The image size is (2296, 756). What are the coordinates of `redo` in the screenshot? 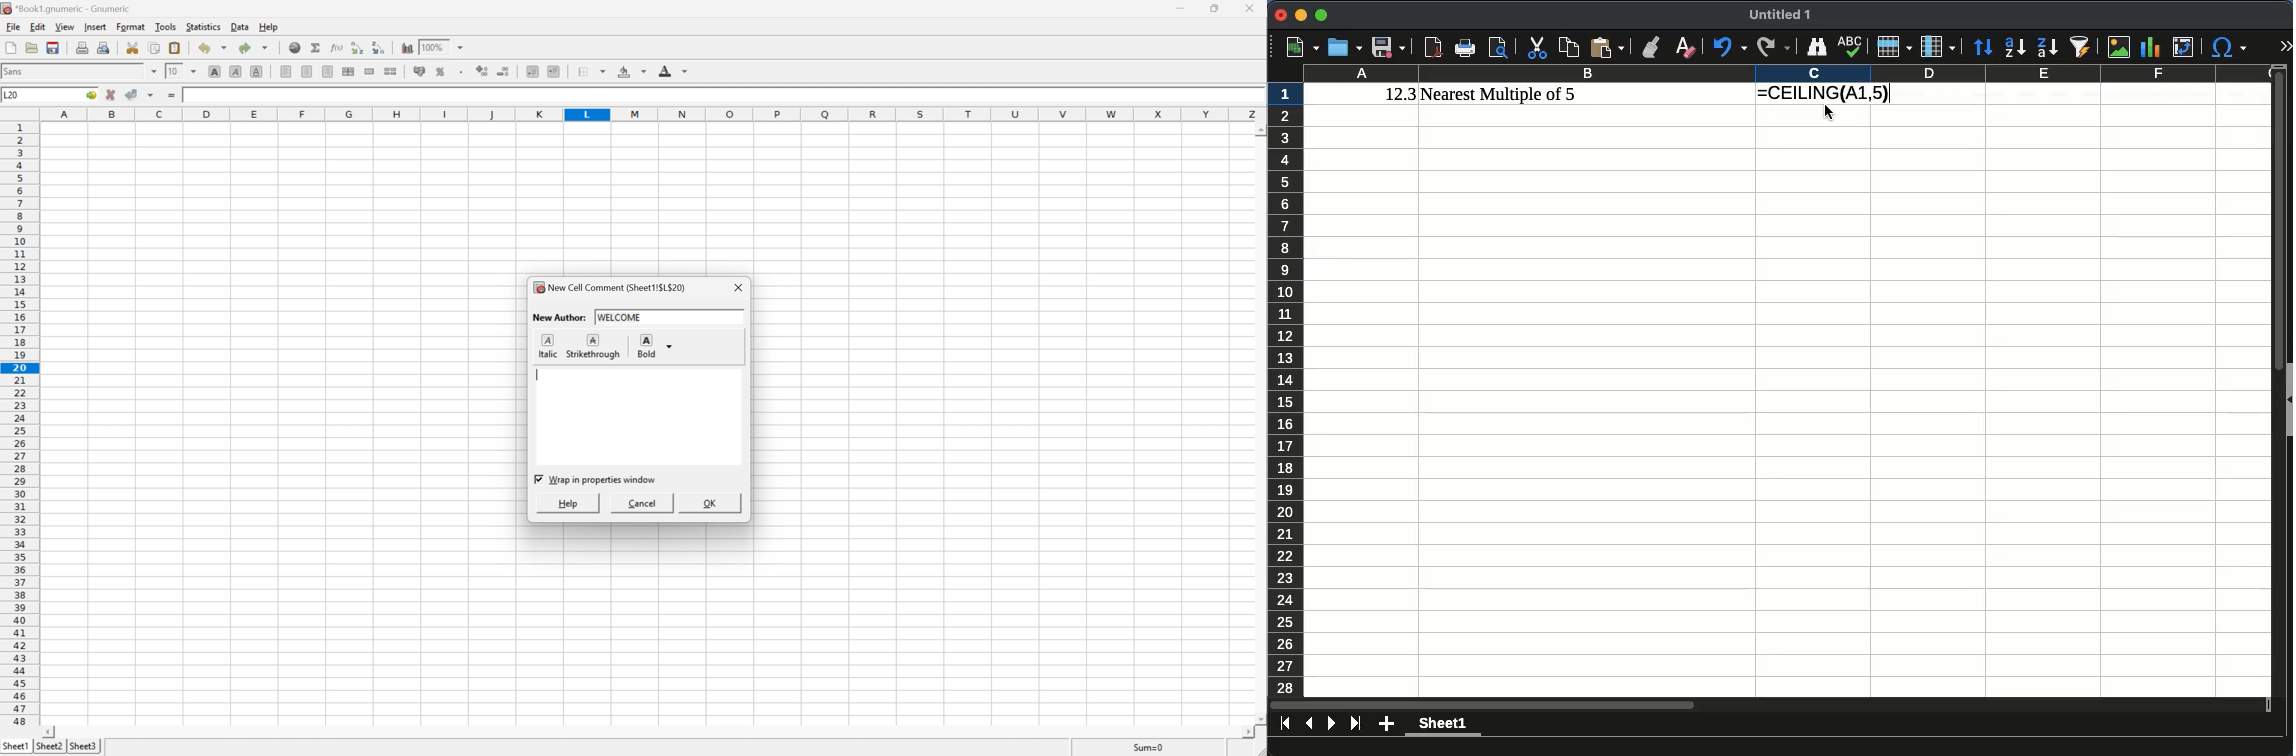 It's located at (1773, 48).